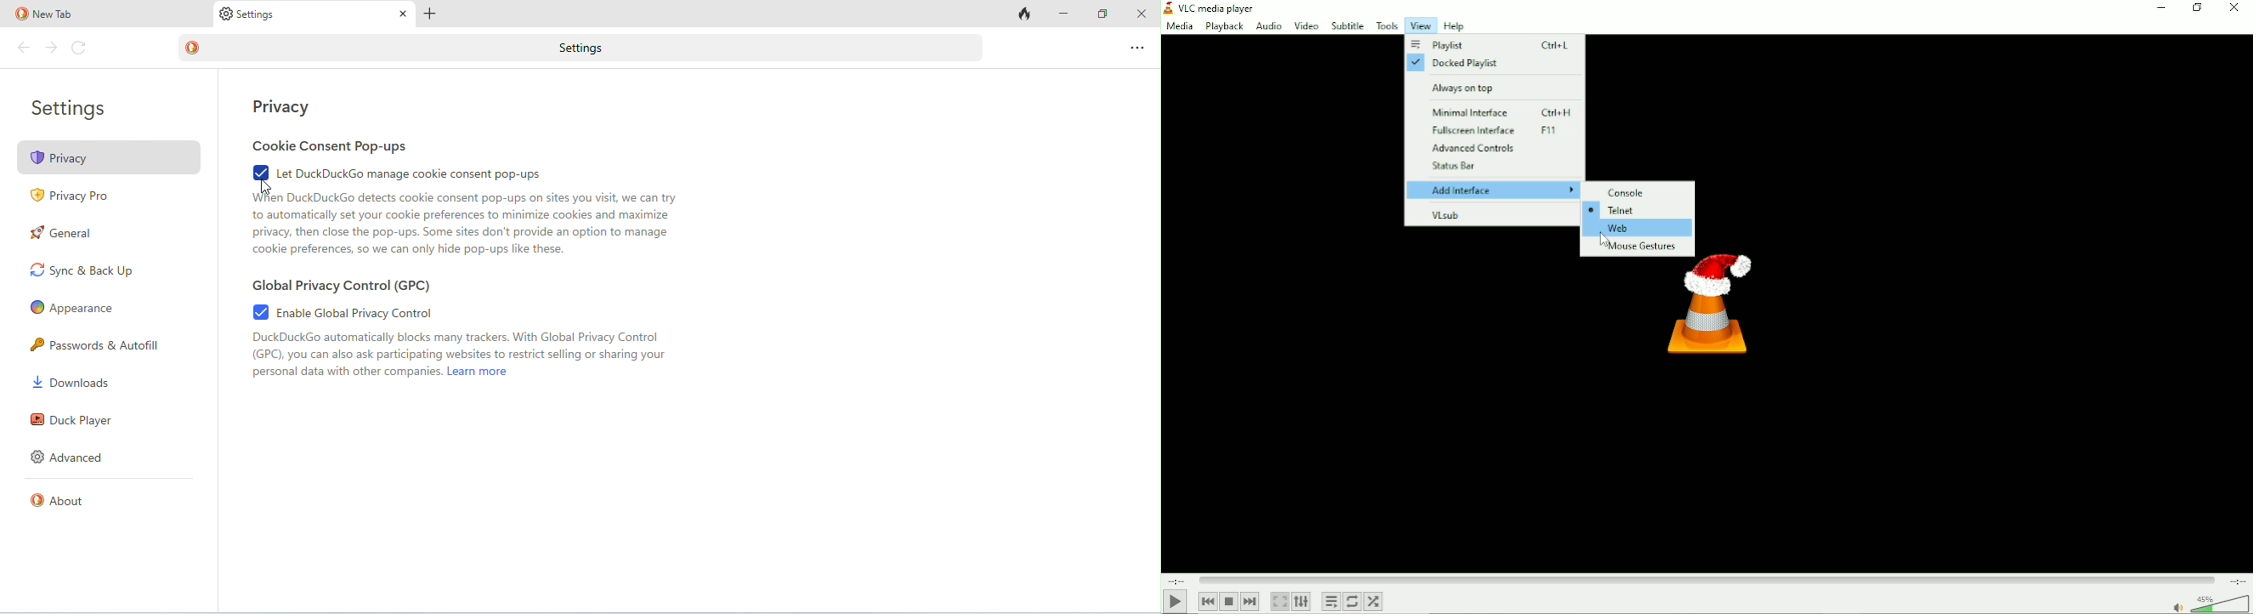  I want to click on When Duckduckgo detects cookie constant pop ups on sites you visit, we can try to automatically set your cookie performance to minimise cookies and maximise privacy then close the pop ups Some sites don't provide an option to manage Cookie preferences so we can only hide Pop ups like this, so click(464, 225).